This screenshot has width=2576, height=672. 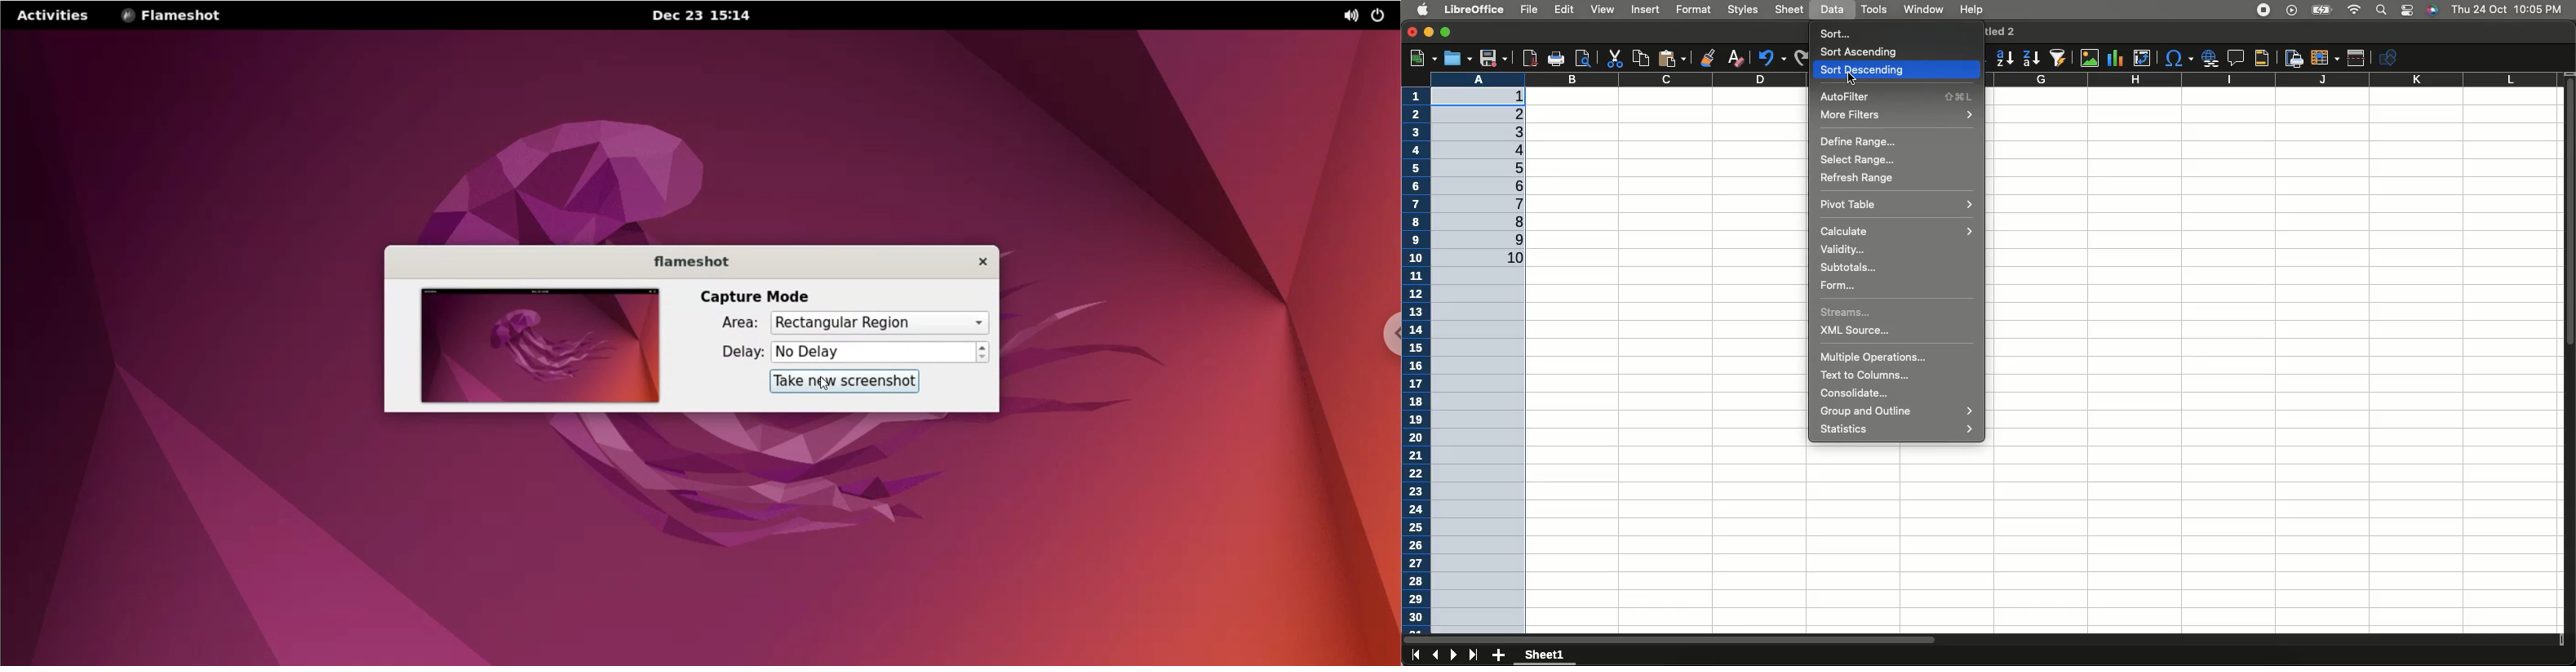 I want to click on Last sheet, so click(x=1474, y=655).